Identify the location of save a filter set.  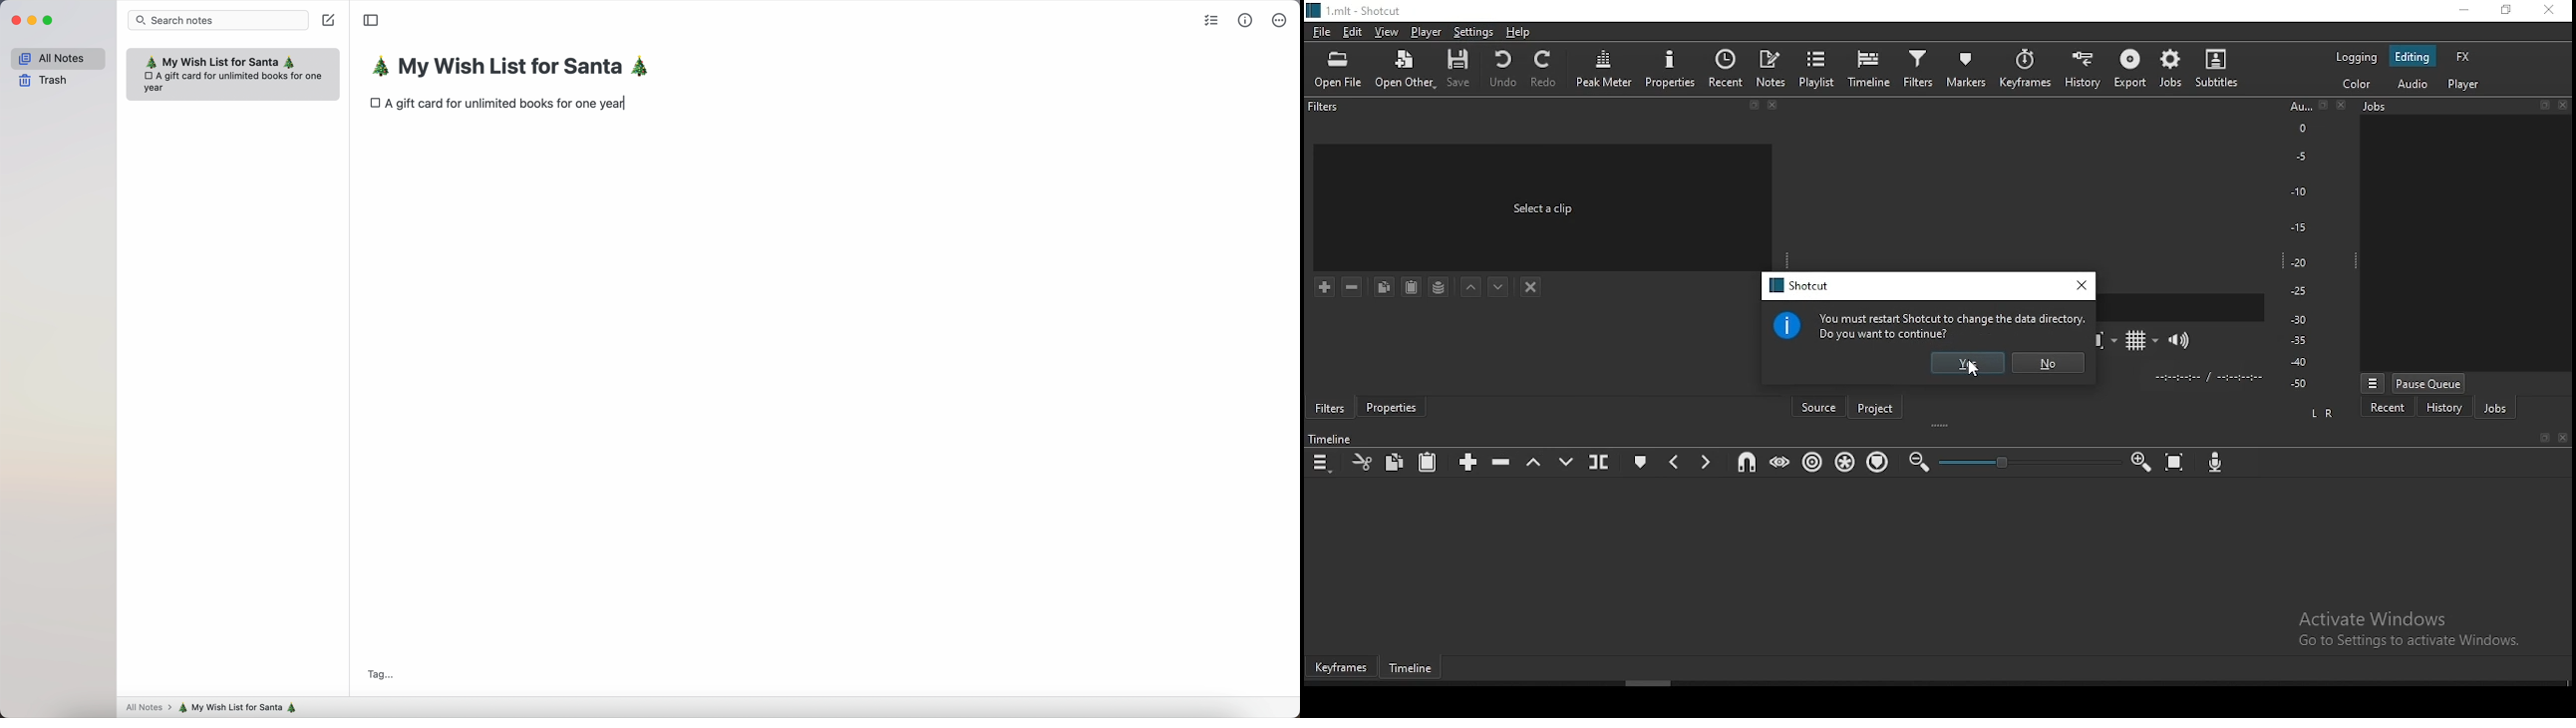
(1439, 287).